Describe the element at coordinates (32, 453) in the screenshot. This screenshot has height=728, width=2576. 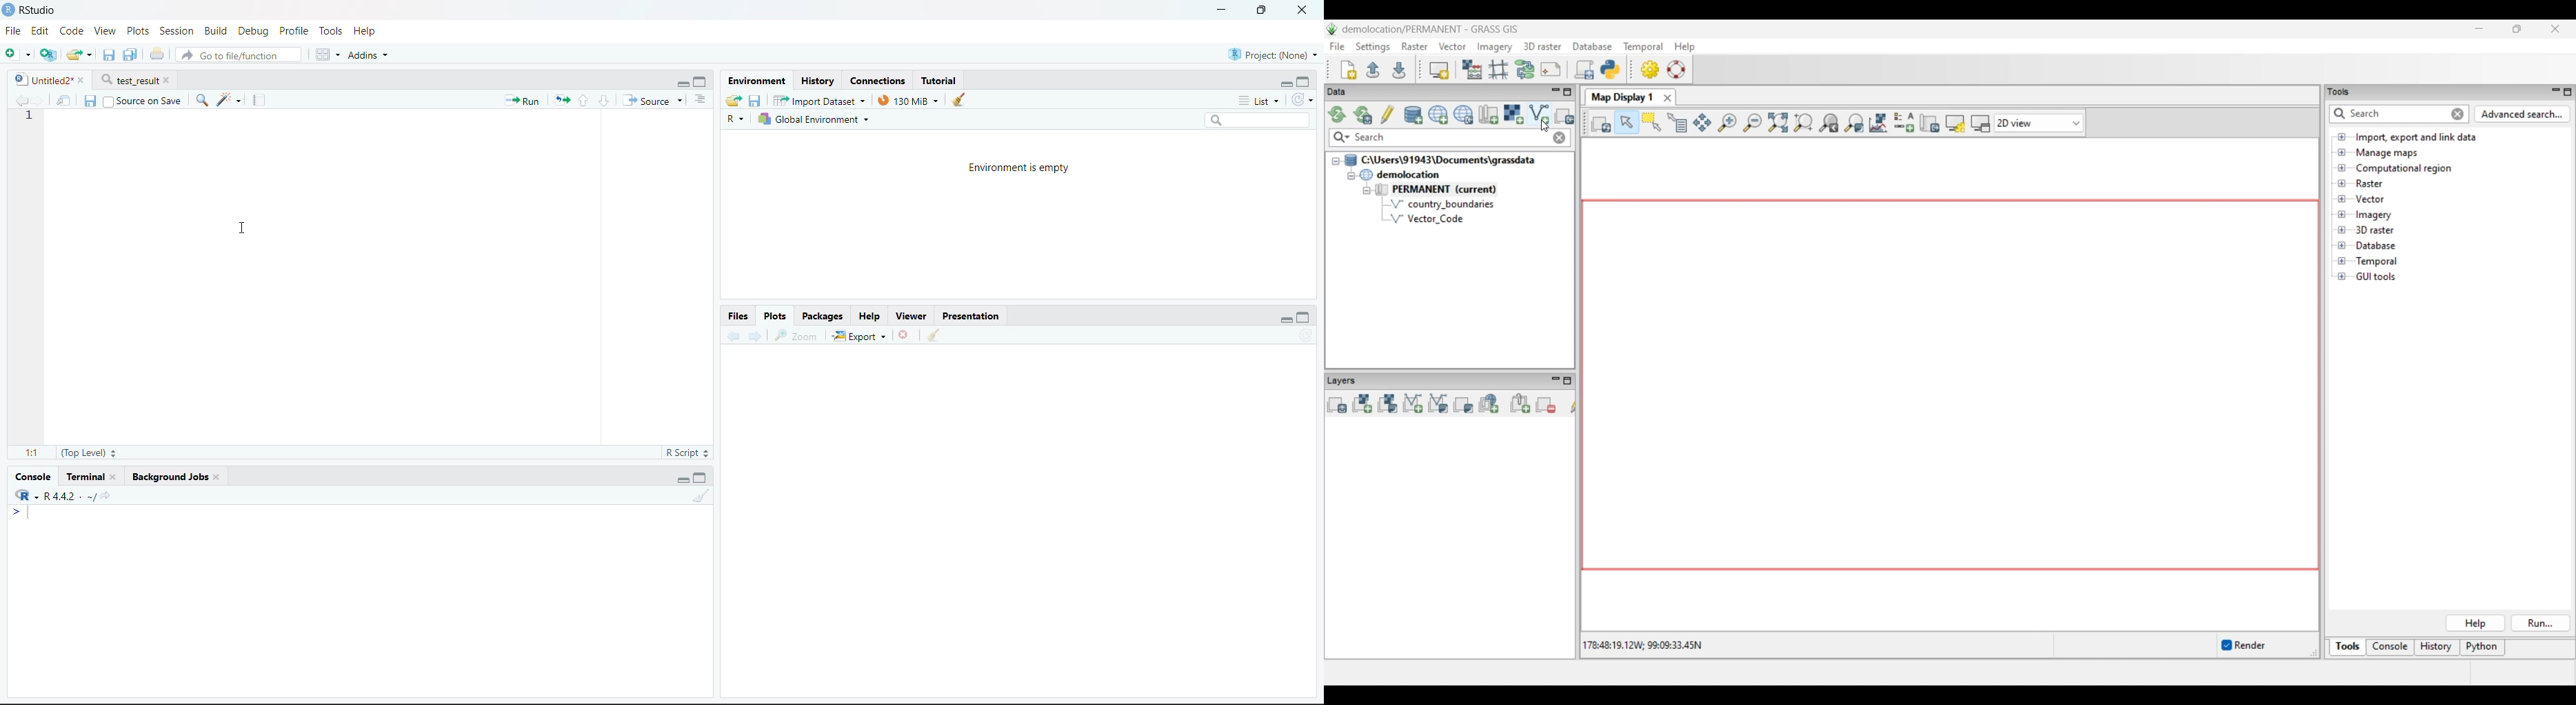
I see `1:1` at that location.